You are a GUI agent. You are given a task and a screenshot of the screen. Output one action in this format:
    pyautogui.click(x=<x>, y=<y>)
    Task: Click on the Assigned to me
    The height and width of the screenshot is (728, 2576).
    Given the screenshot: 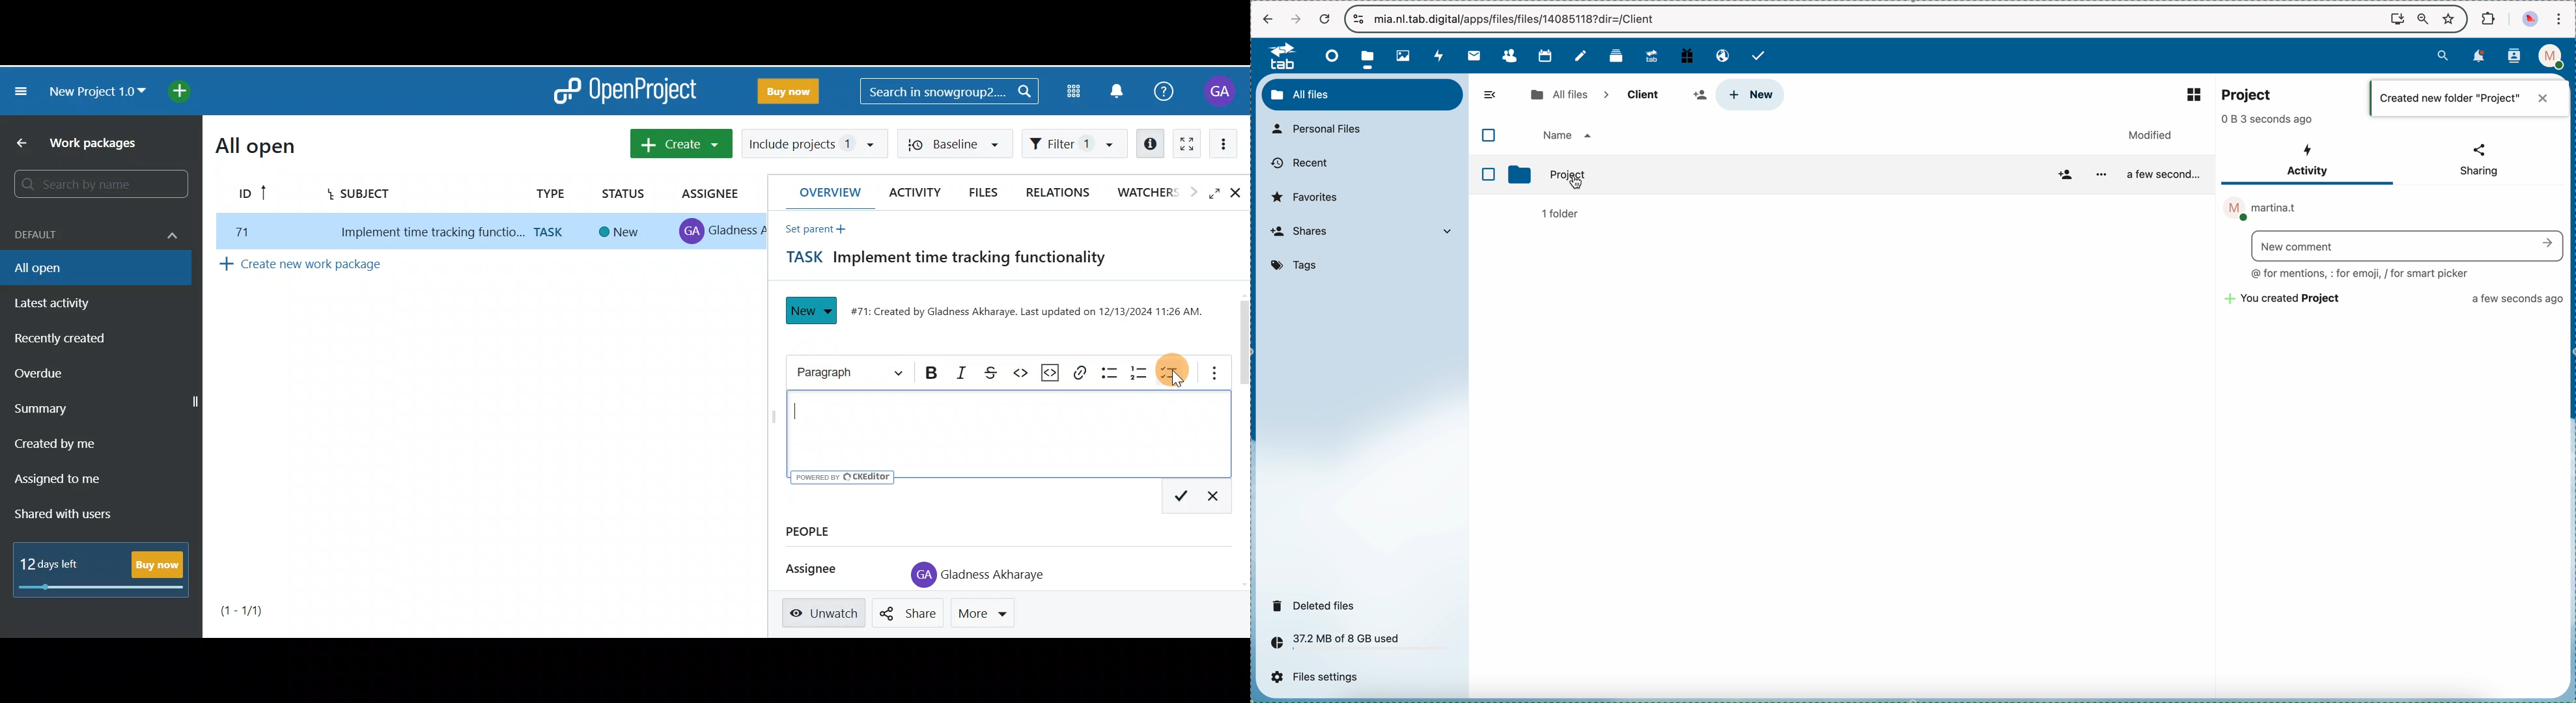 What is the action you would take?
    pyautogui.click(x=63, y=478)
    